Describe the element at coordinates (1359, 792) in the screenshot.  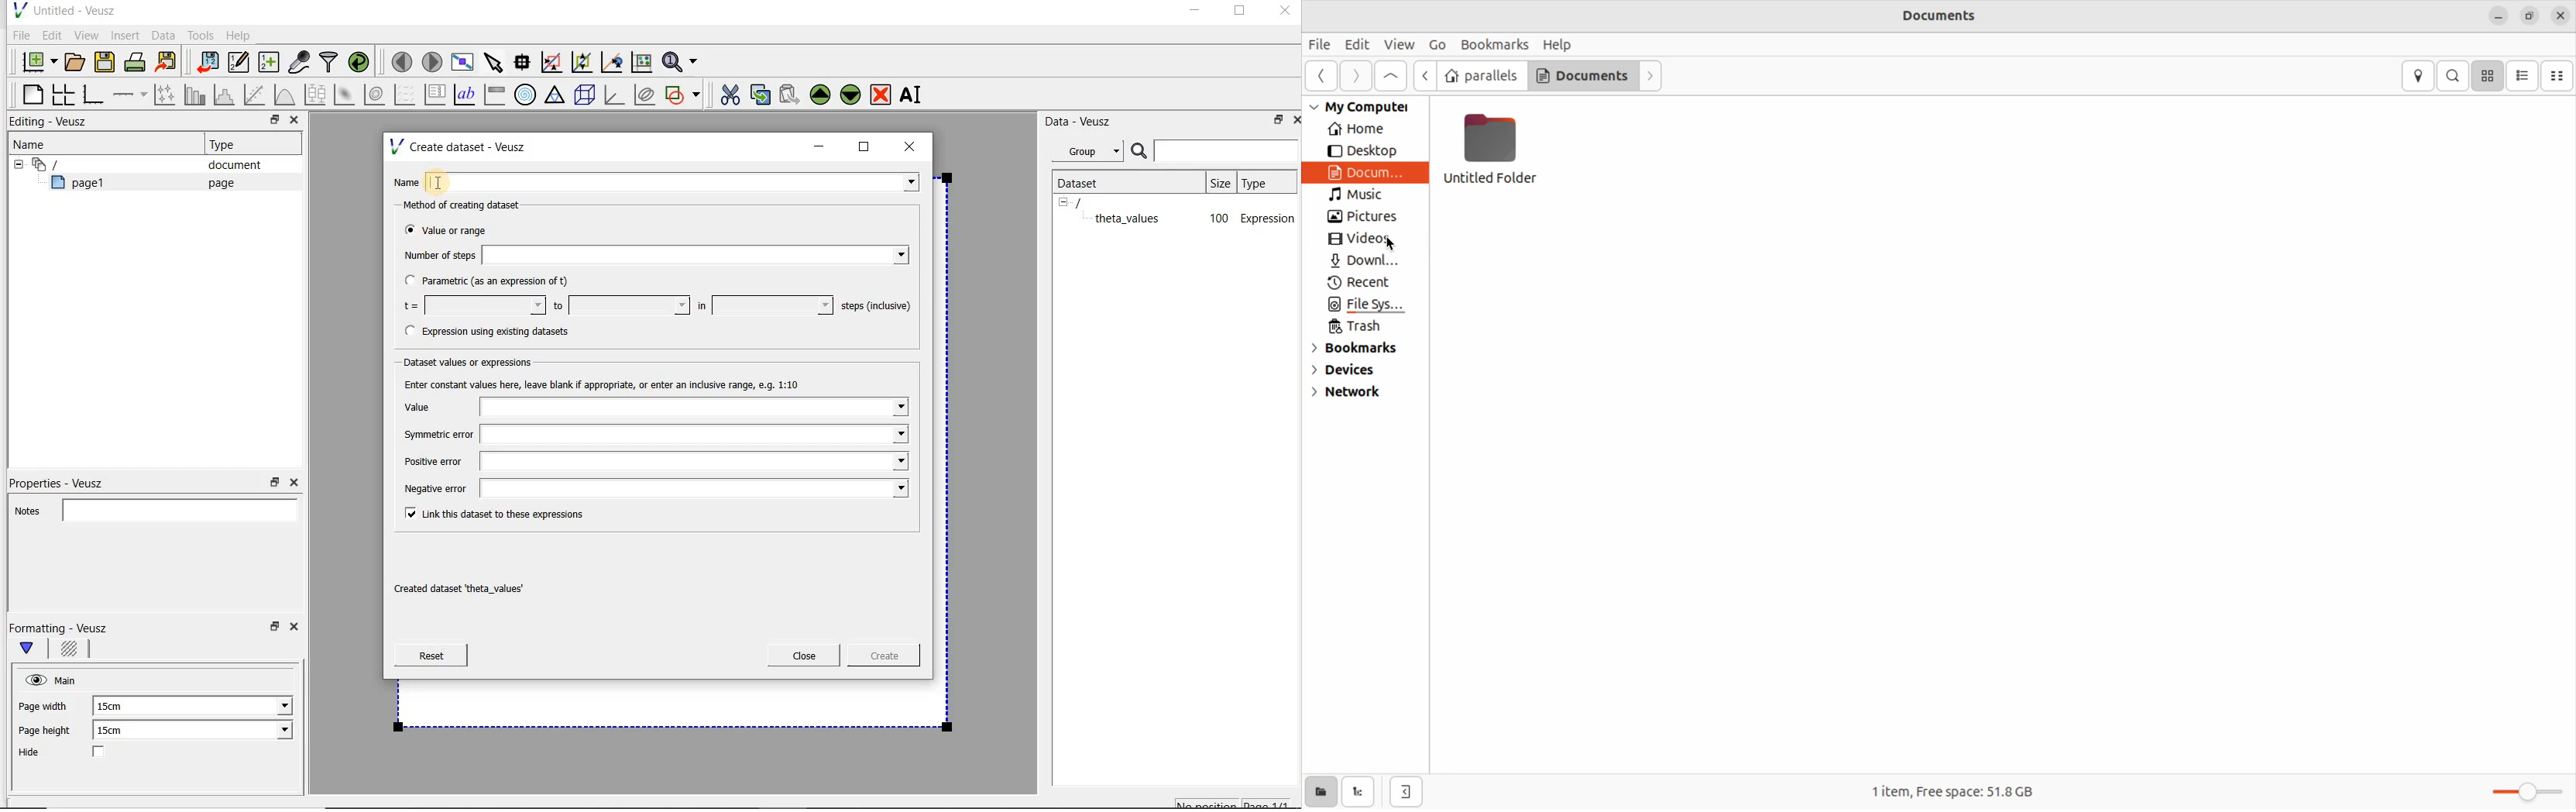
I see `show tree view` at that location.